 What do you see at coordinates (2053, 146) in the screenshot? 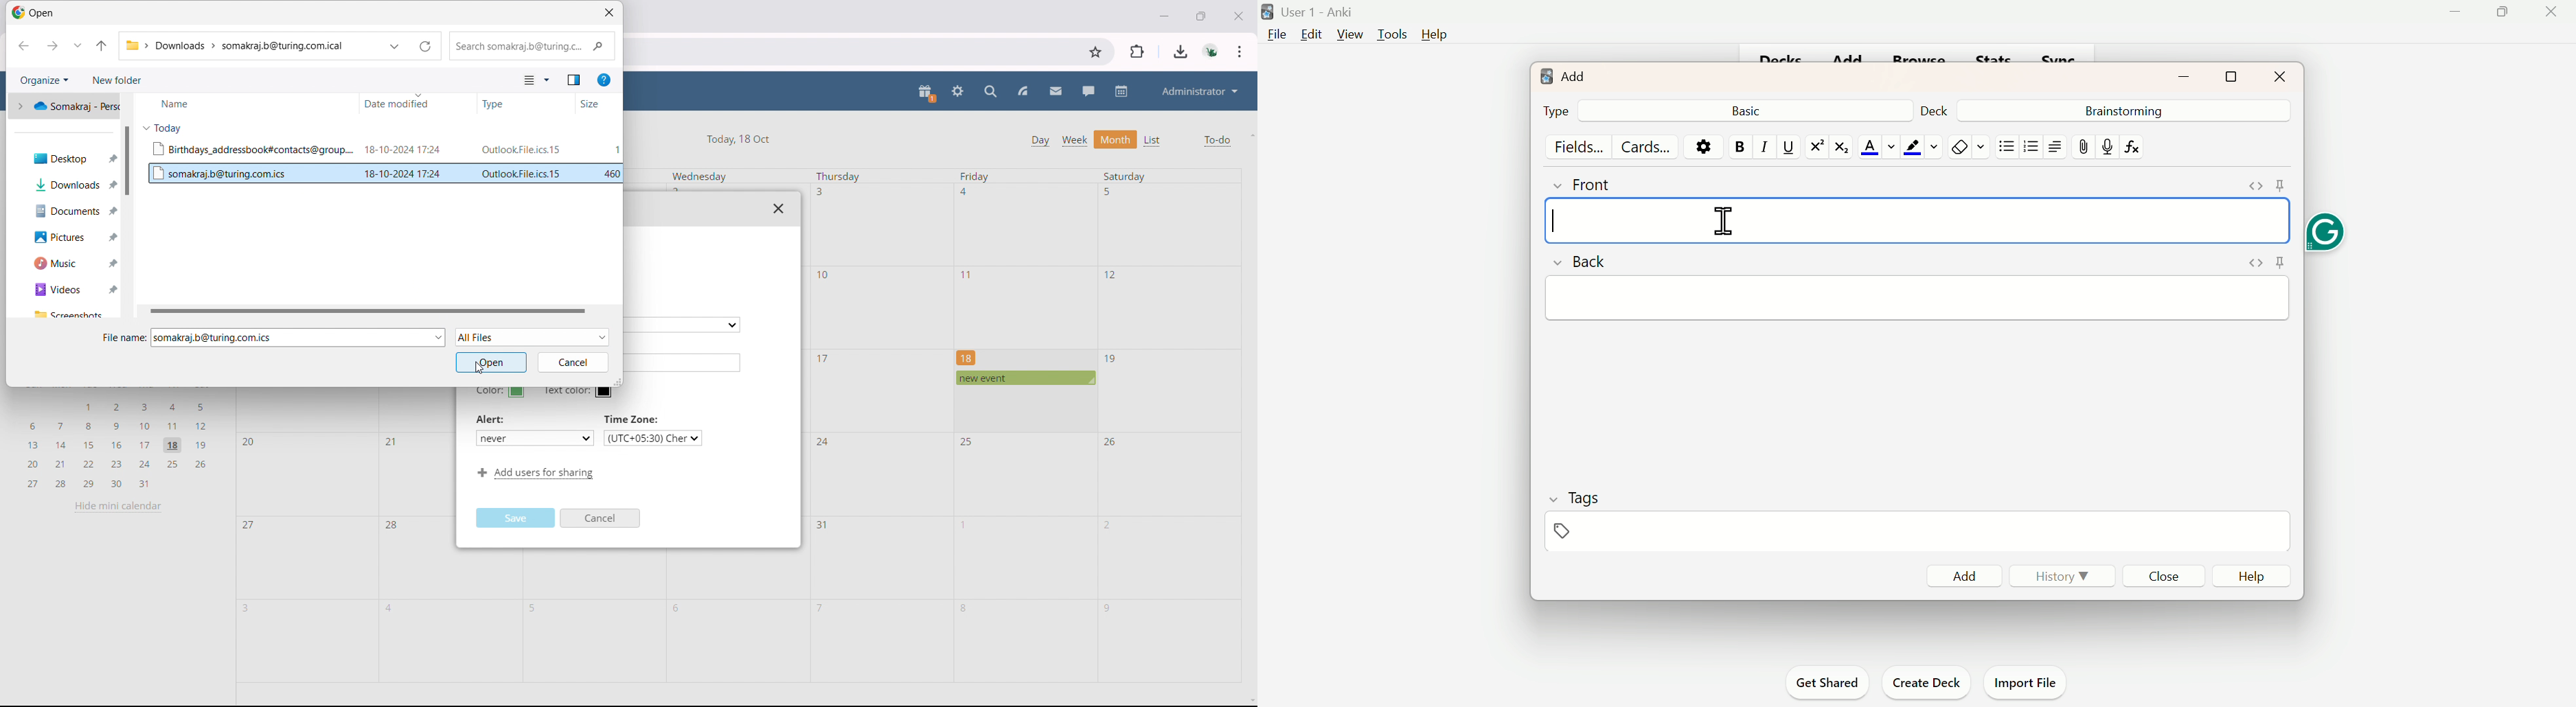
I see `Text Alignment` at bounding box center [2053, 146].